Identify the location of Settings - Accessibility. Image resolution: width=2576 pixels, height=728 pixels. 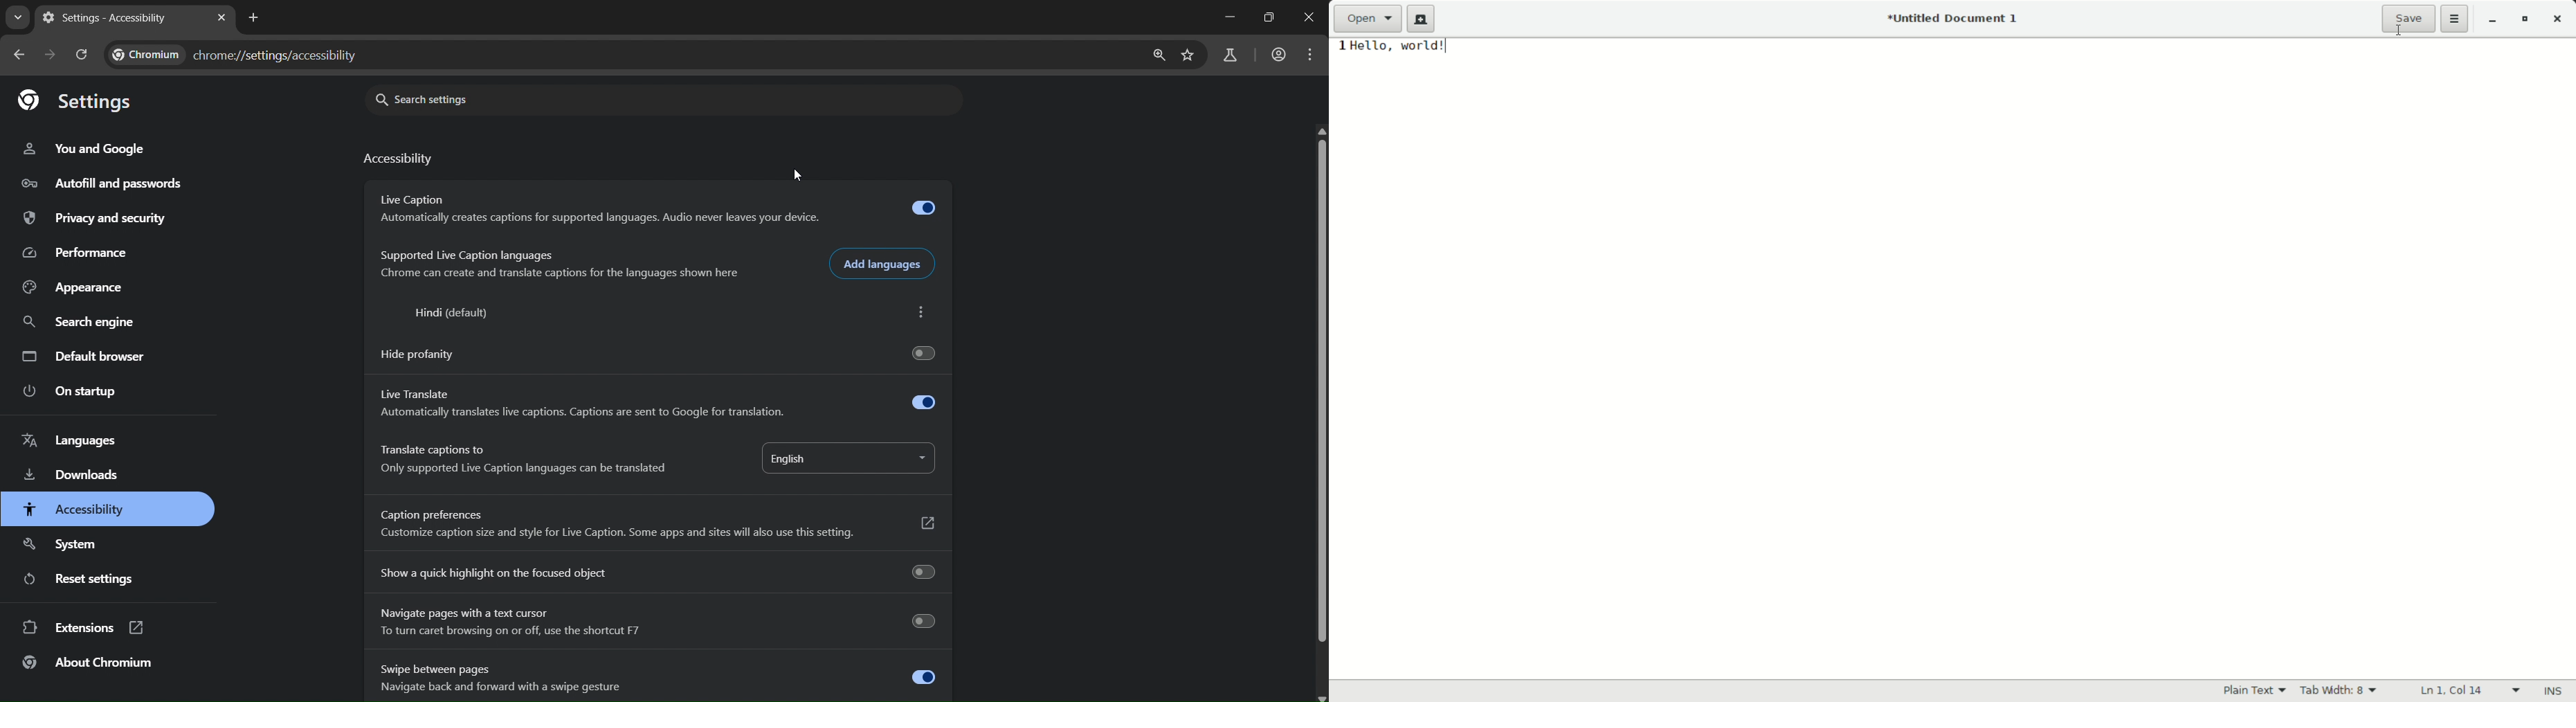
(106, 17).